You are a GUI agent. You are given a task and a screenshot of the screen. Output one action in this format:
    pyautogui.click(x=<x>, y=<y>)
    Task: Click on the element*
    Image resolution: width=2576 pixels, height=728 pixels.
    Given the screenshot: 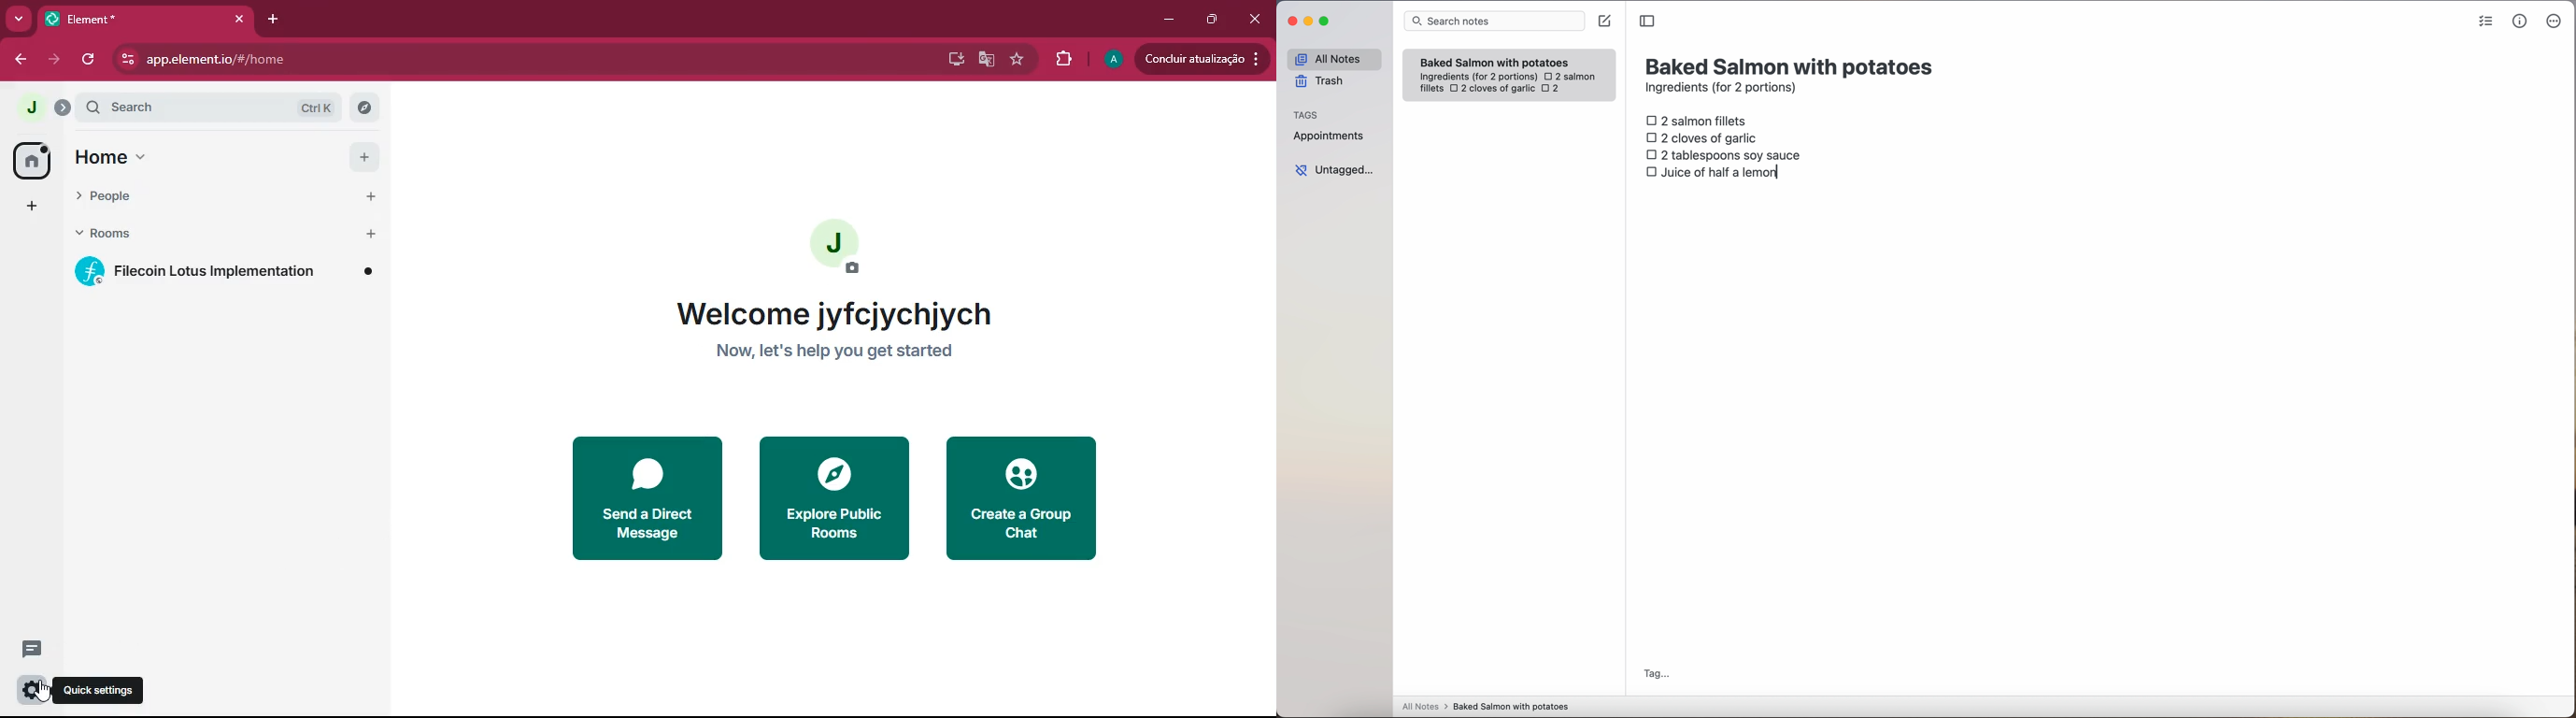 What is the action you would take?
    pyautogui.click(x=122, y=19)
    